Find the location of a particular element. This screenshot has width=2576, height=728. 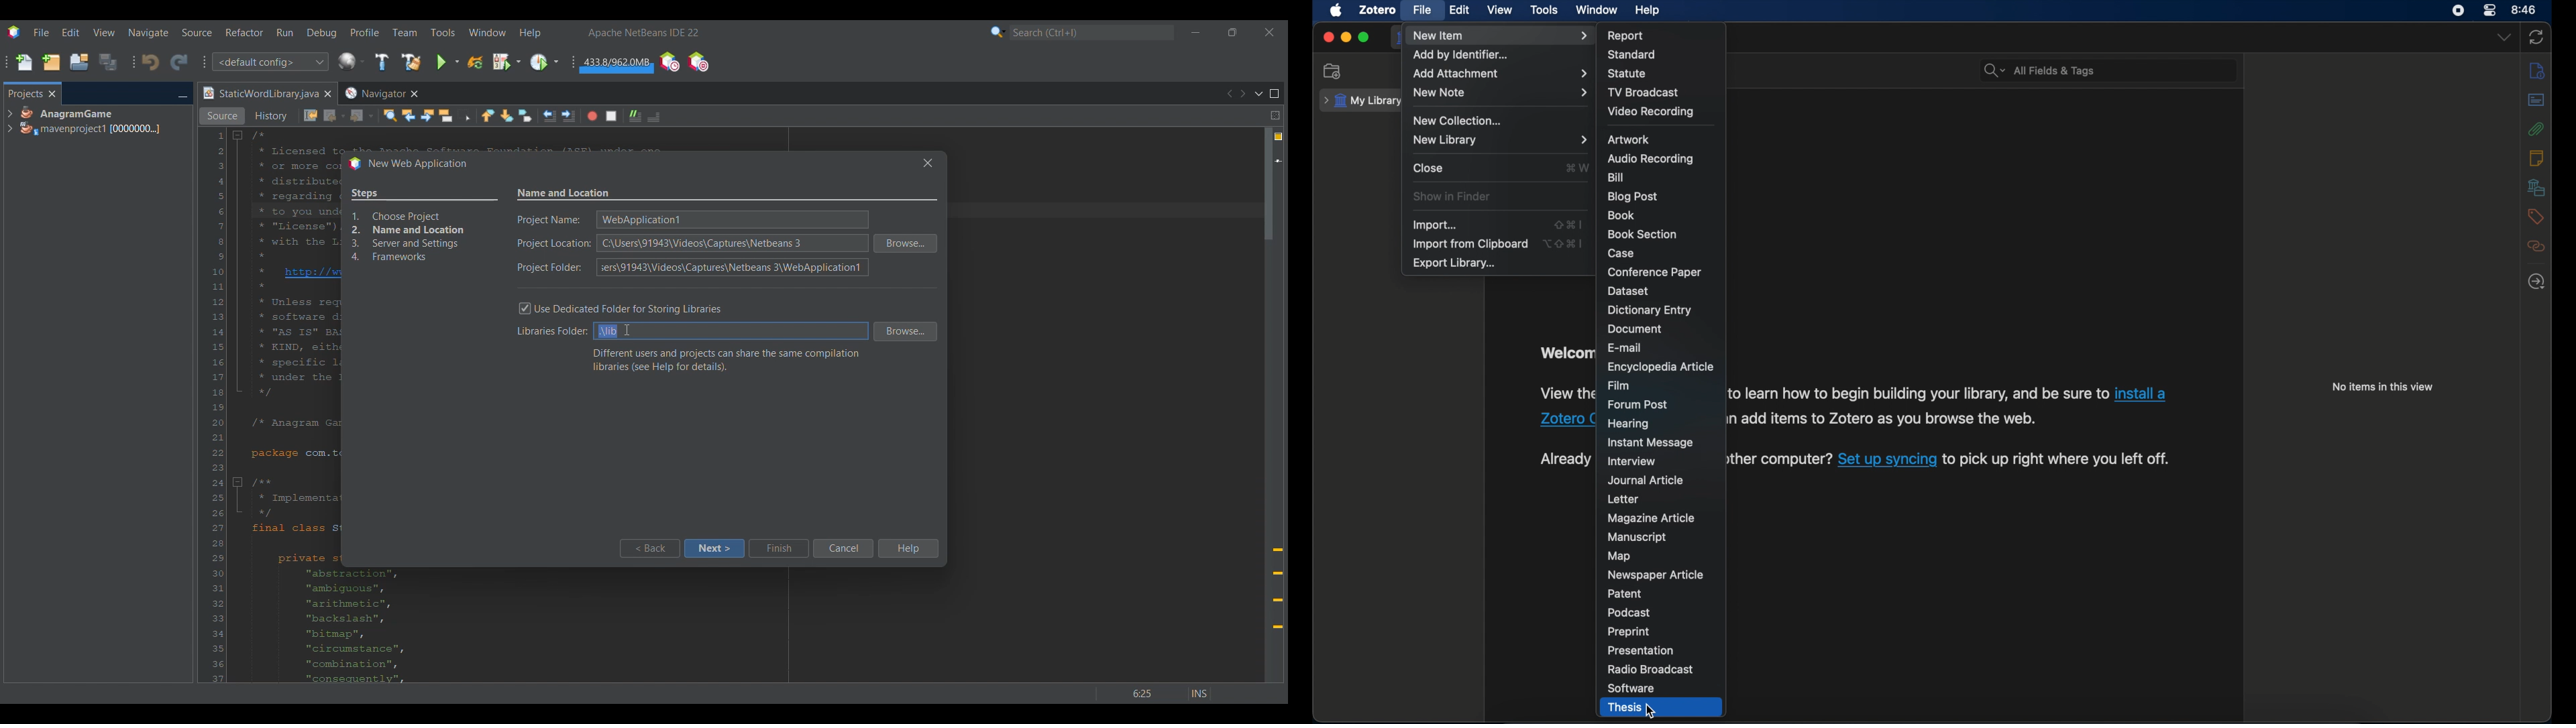

statue is located at coordinates (1629, 74).